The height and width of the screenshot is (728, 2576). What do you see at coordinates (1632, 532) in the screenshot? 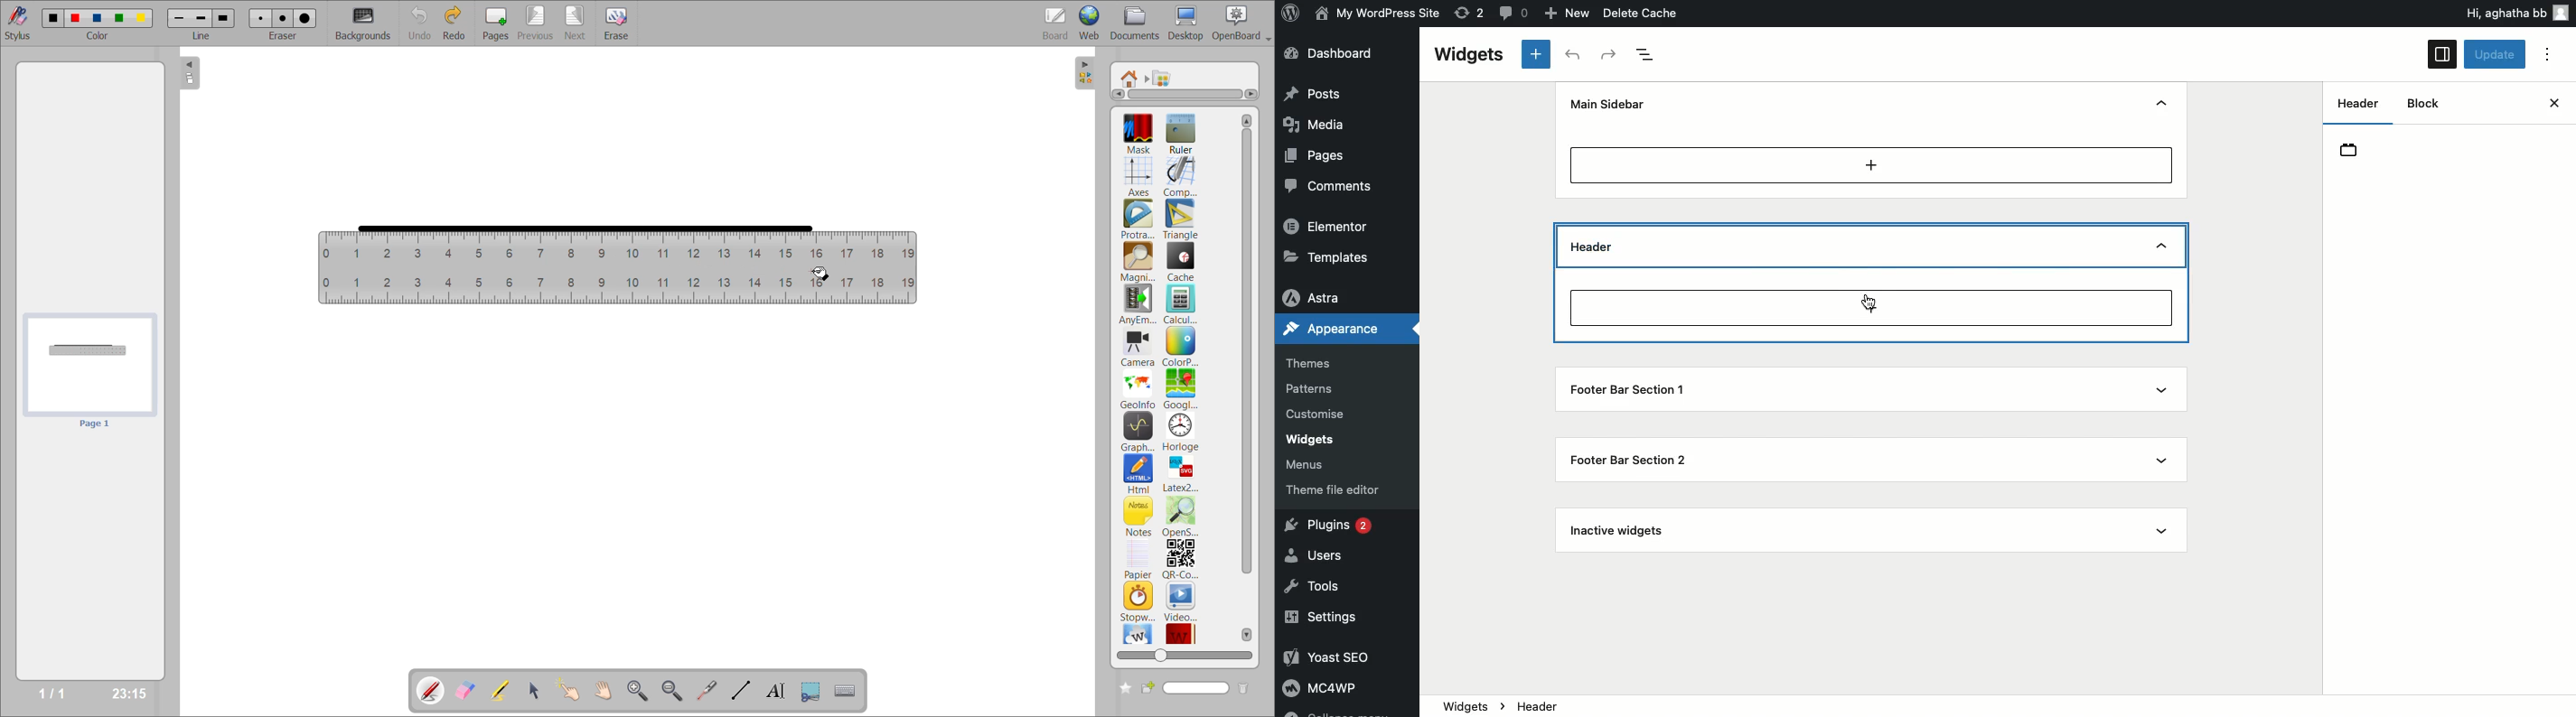
I see `Inactive widgets` at bounding box center [1632, 532].